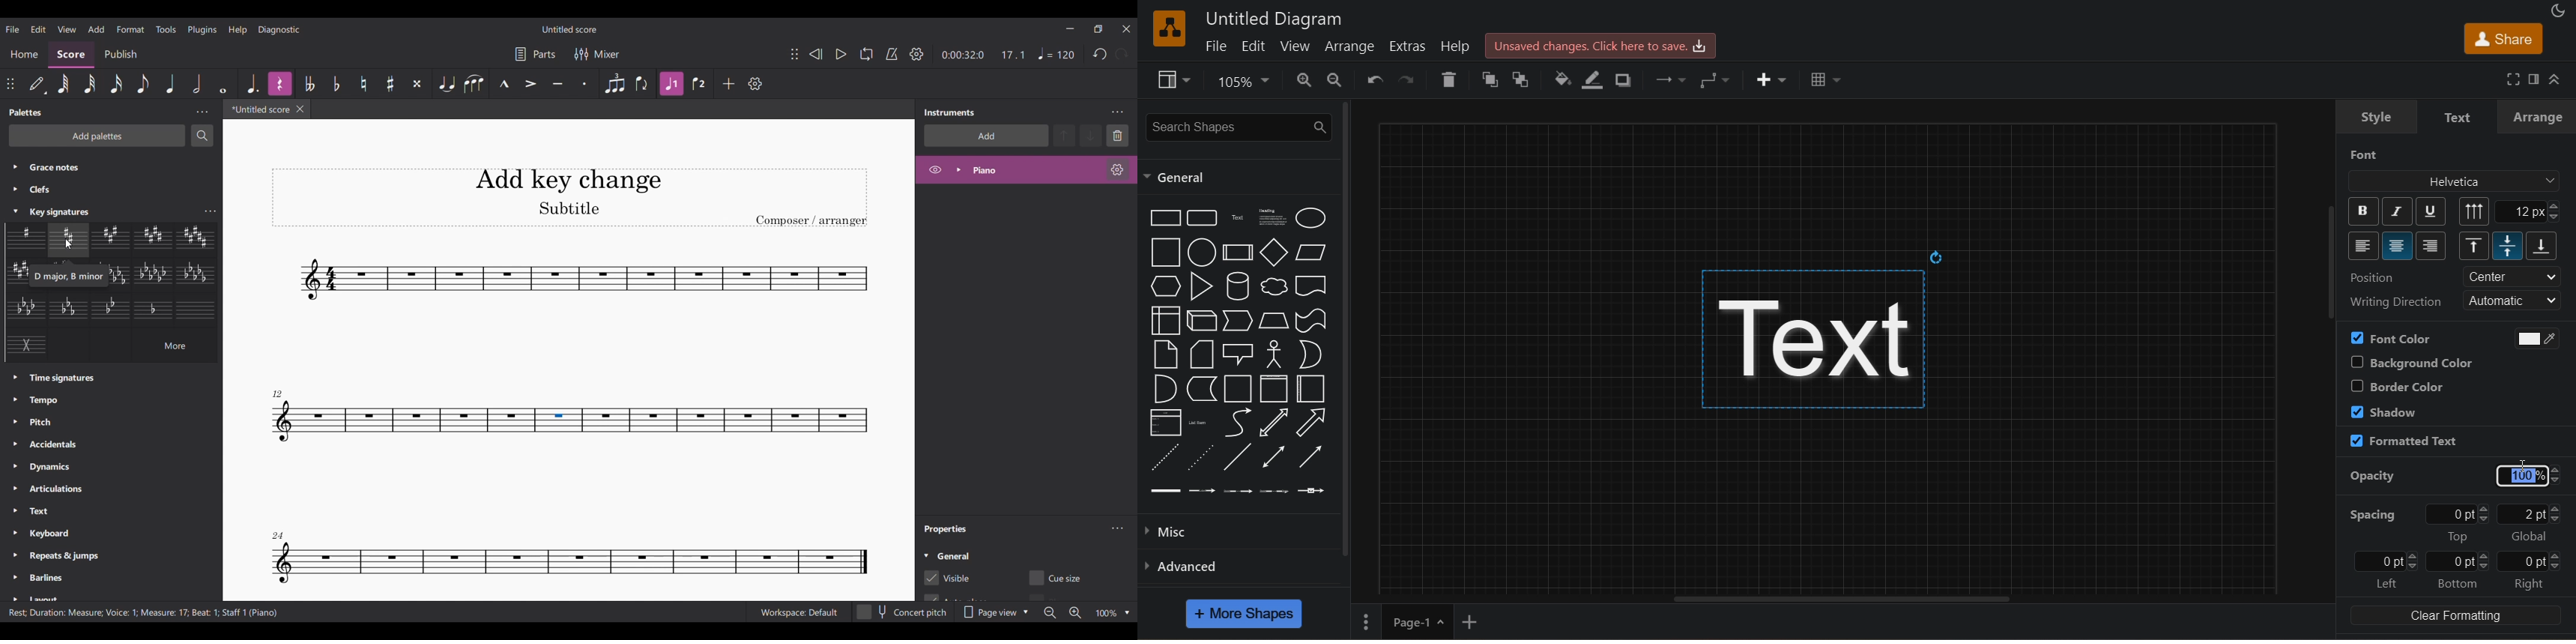 The width and height of the screenshot is (2576, 644). I want to click on Redo, so click(1122, 54).